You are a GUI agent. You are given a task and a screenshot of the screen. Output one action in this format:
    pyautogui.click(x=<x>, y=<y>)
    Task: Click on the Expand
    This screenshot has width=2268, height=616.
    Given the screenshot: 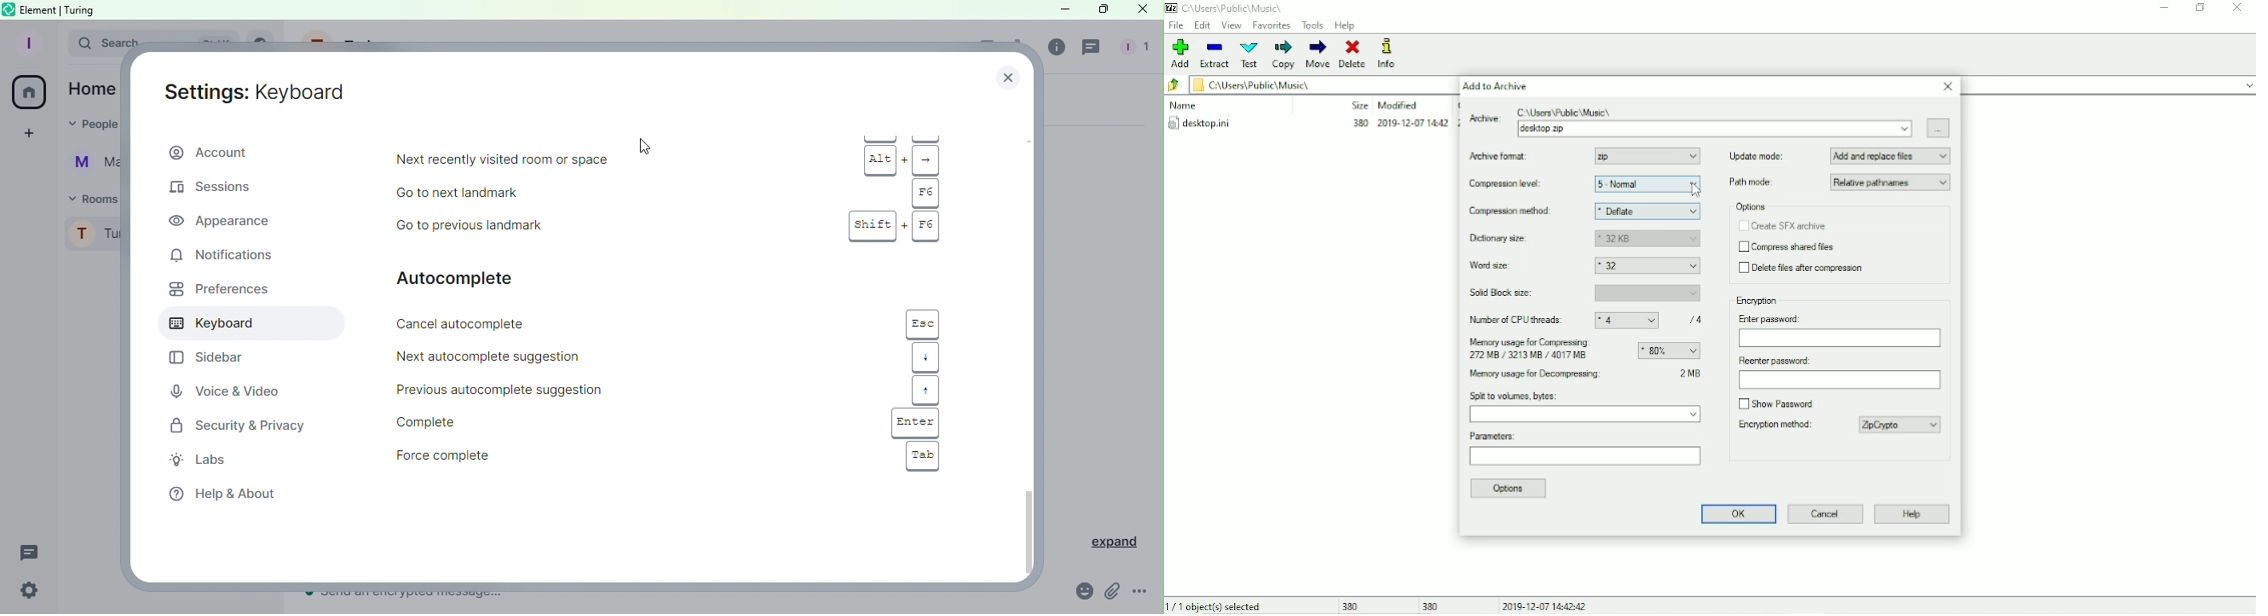 What is the action you would take?
    pyautogui.click(x=1108, y=542)
    